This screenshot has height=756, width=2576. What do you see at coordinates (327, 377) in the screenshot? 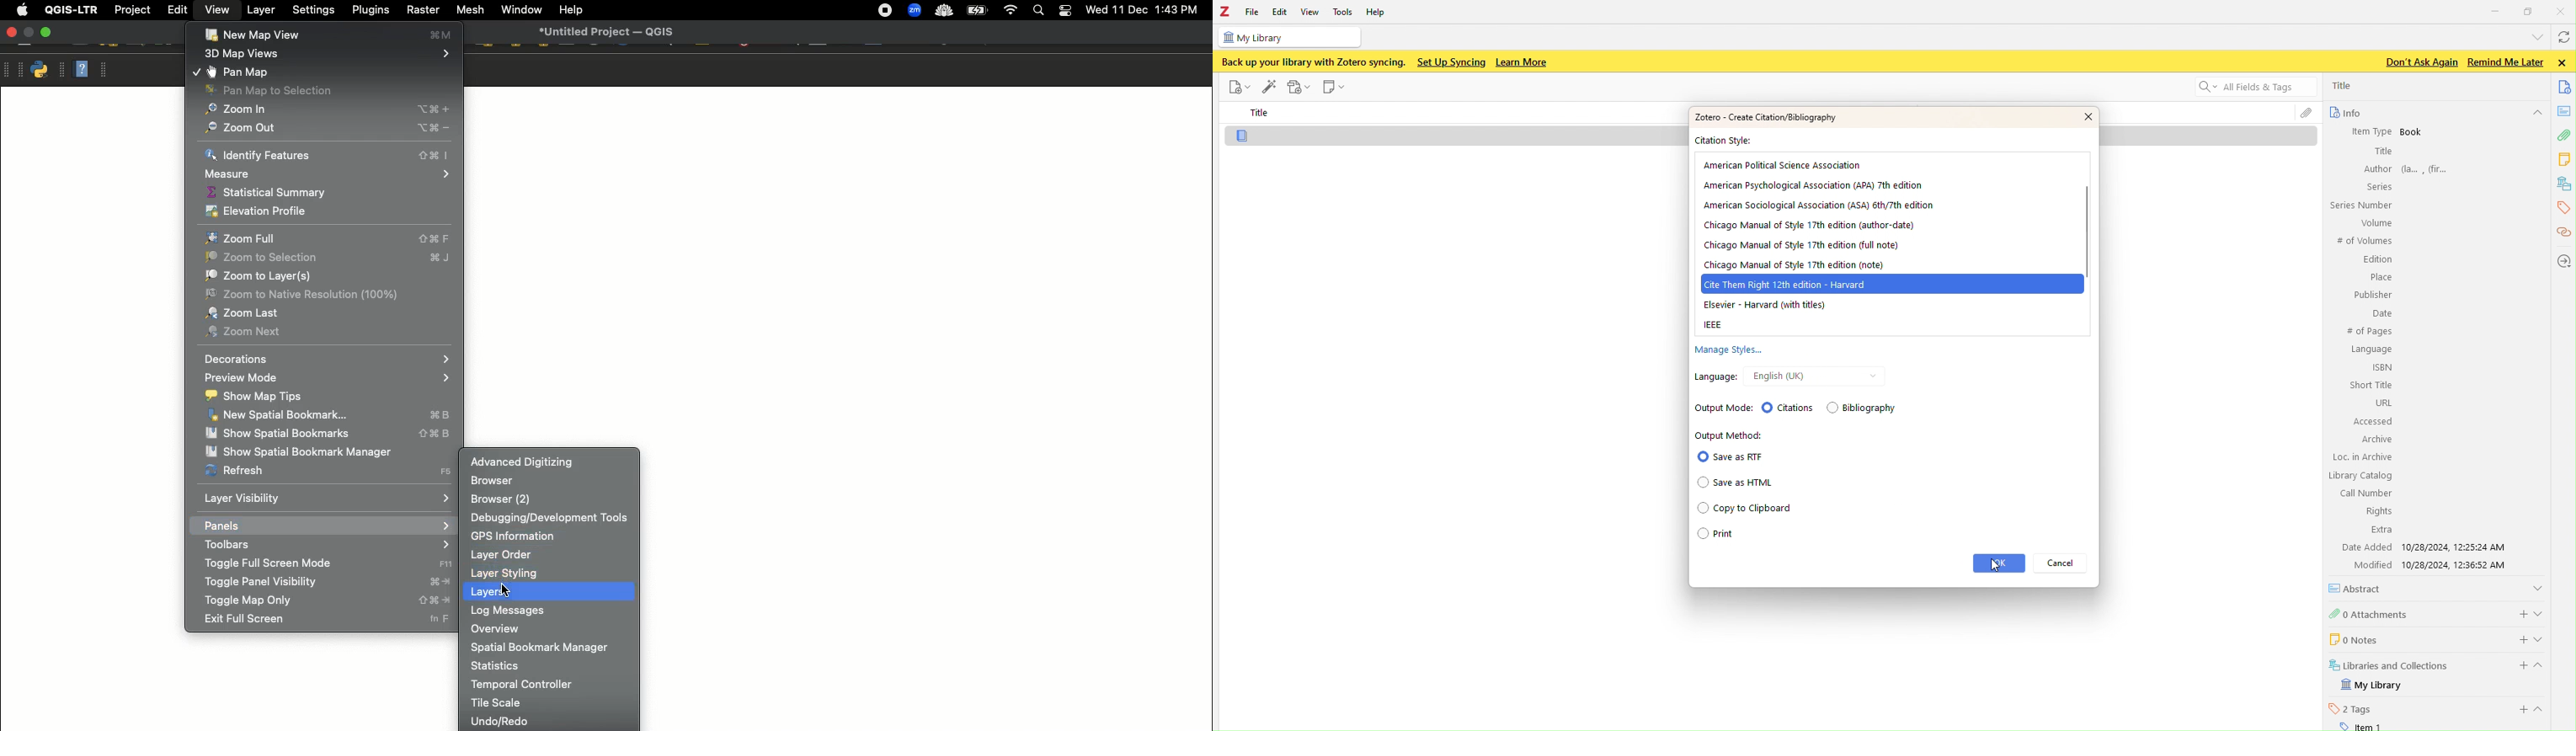
I see `Preview mode` at bounding box center [327, 377].